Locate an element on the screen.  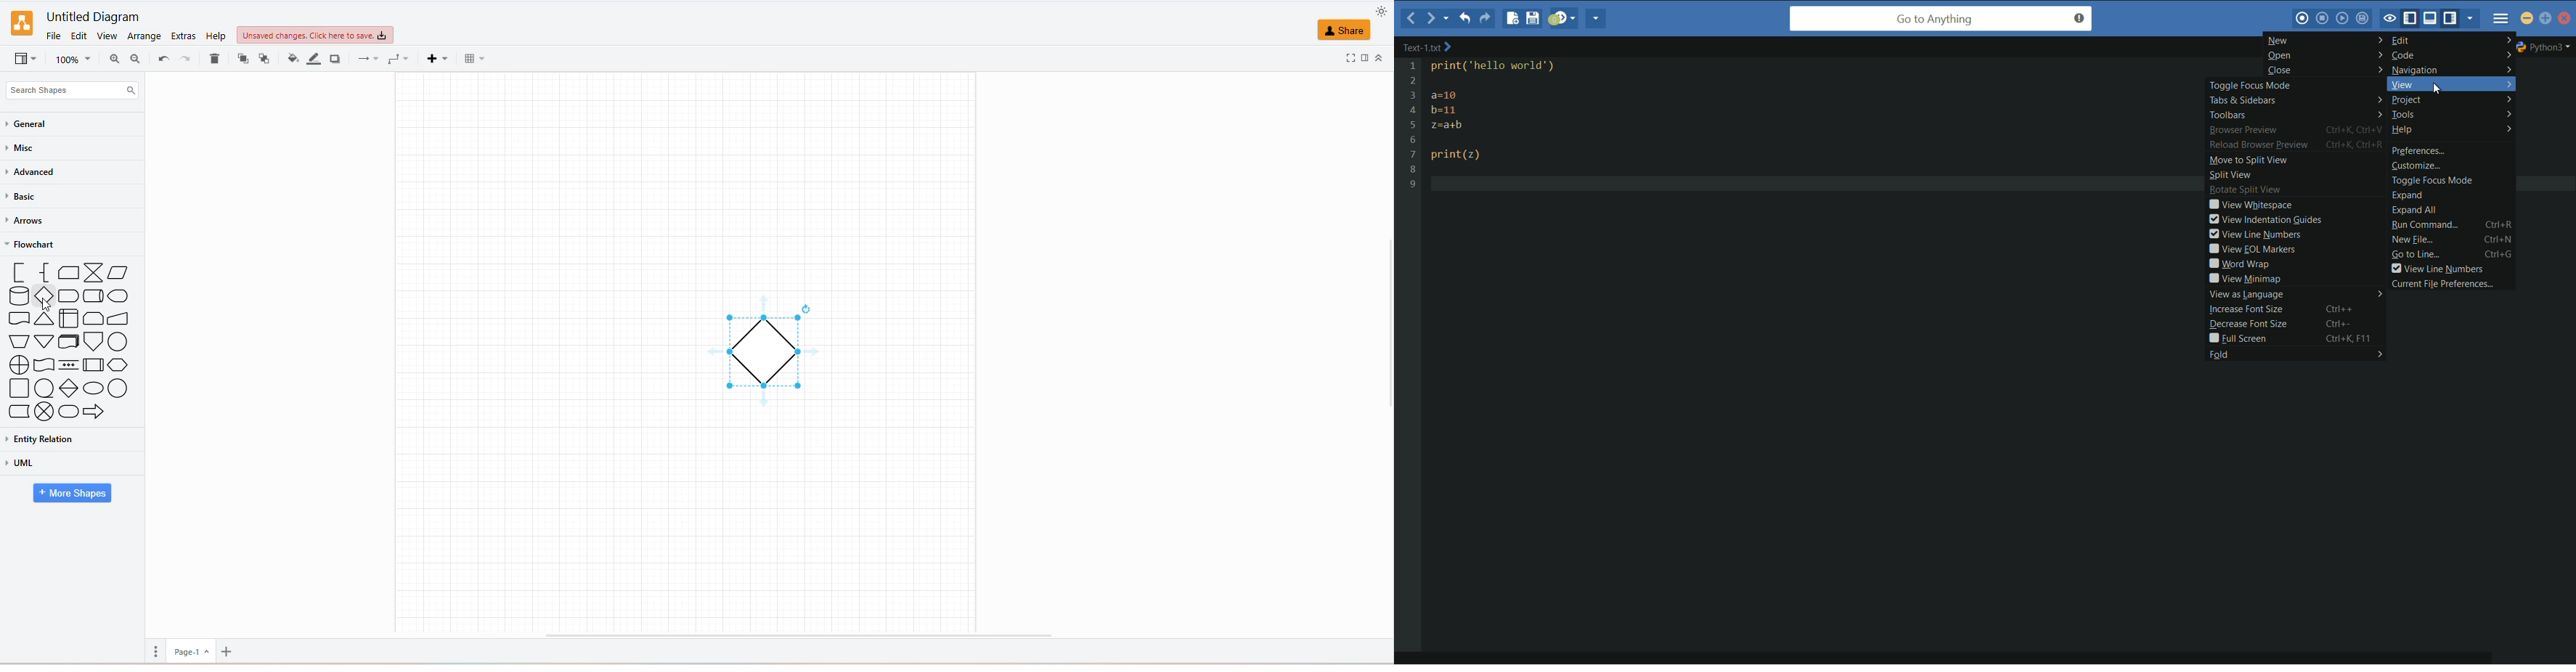
text cursor is located at coordinates (1440, 183).